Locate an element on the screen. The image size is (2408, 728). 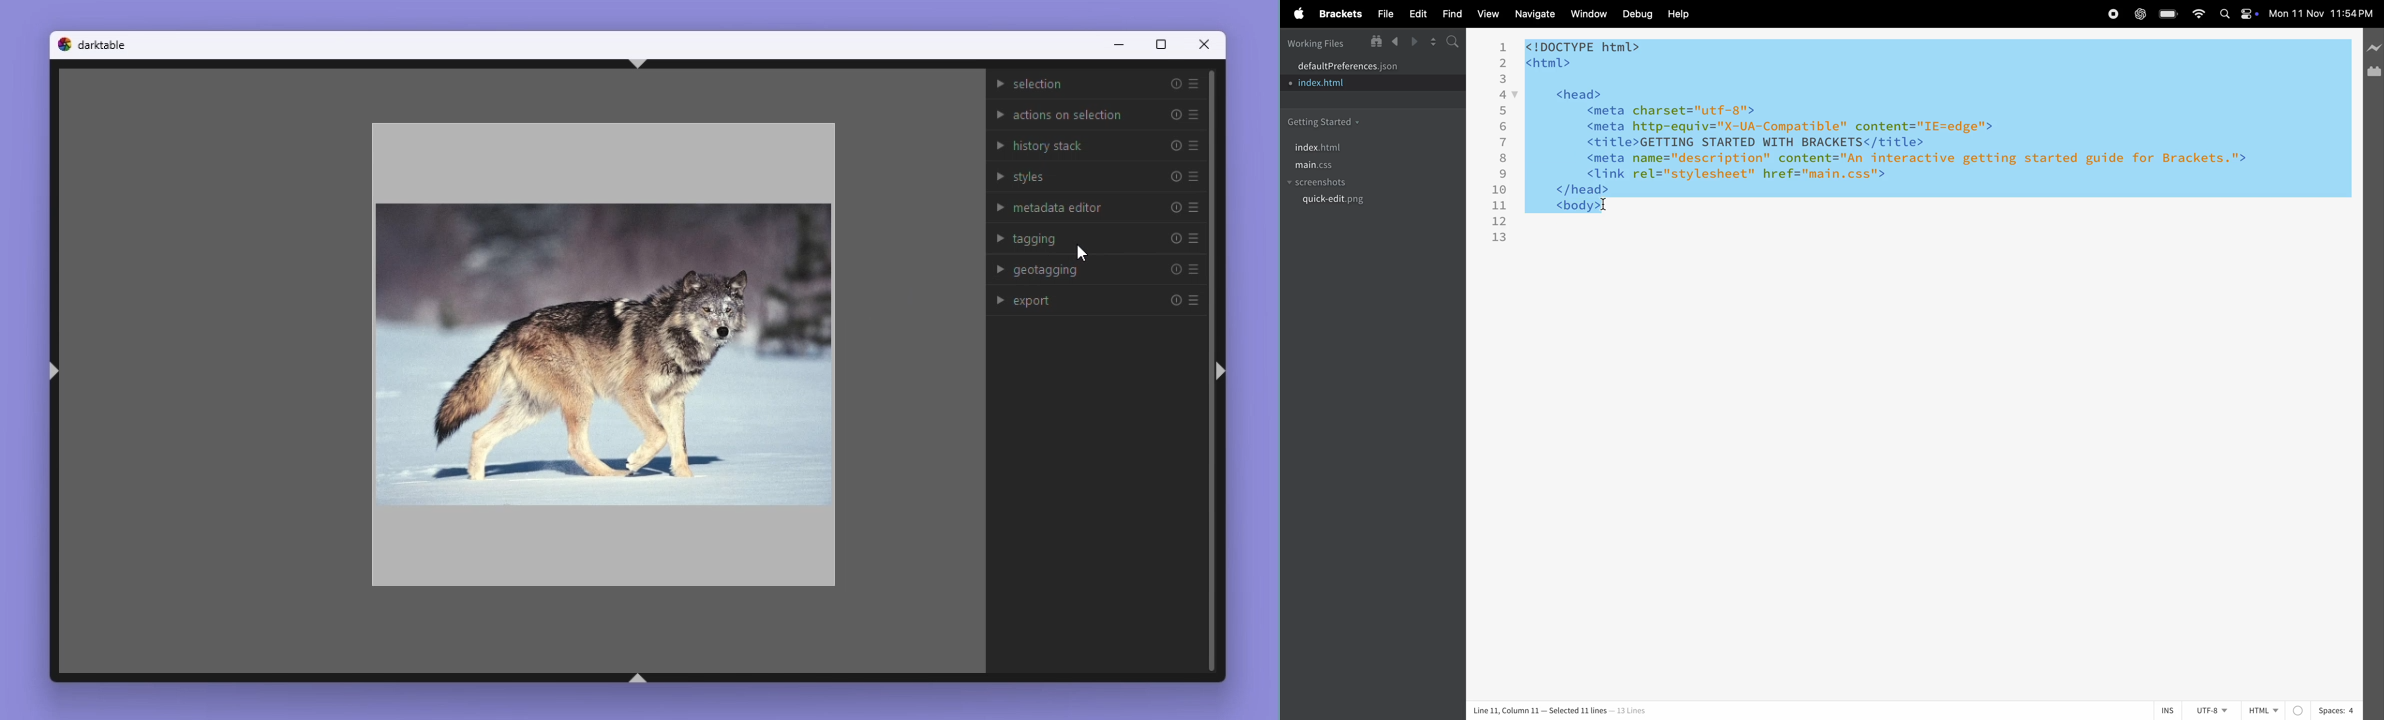
default program is located at coordinates (1365, 64).